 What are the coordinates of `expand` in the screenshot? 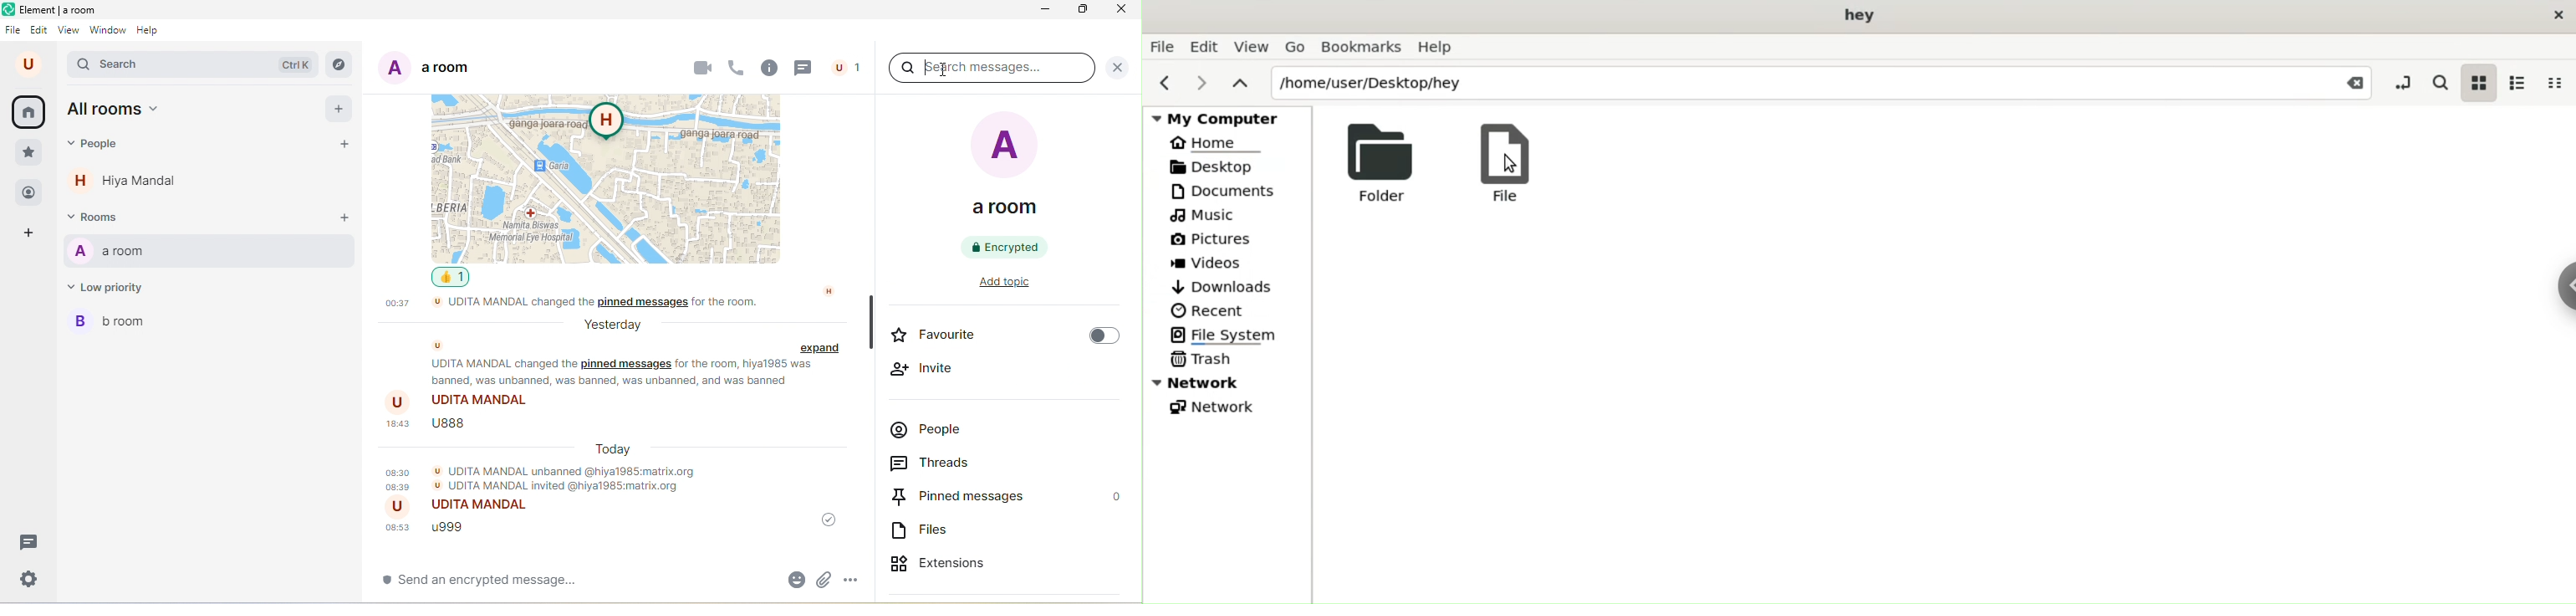 It's located at (823, 349).